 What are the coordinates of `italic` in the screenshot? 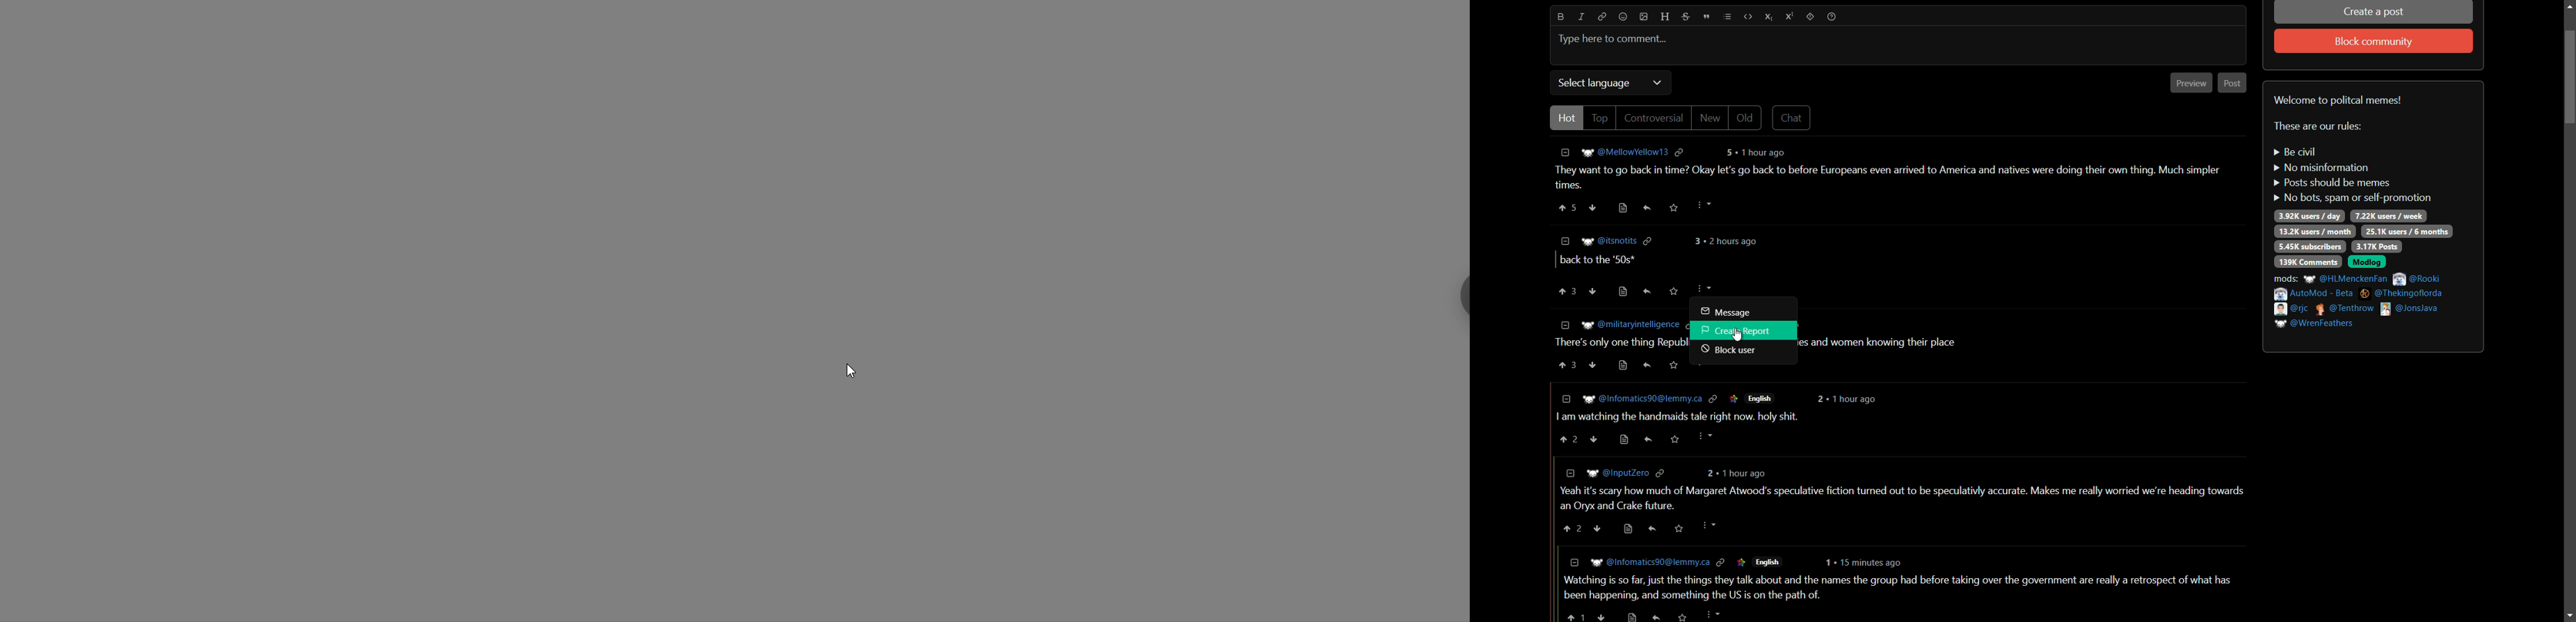 It's located at (1582, 17).